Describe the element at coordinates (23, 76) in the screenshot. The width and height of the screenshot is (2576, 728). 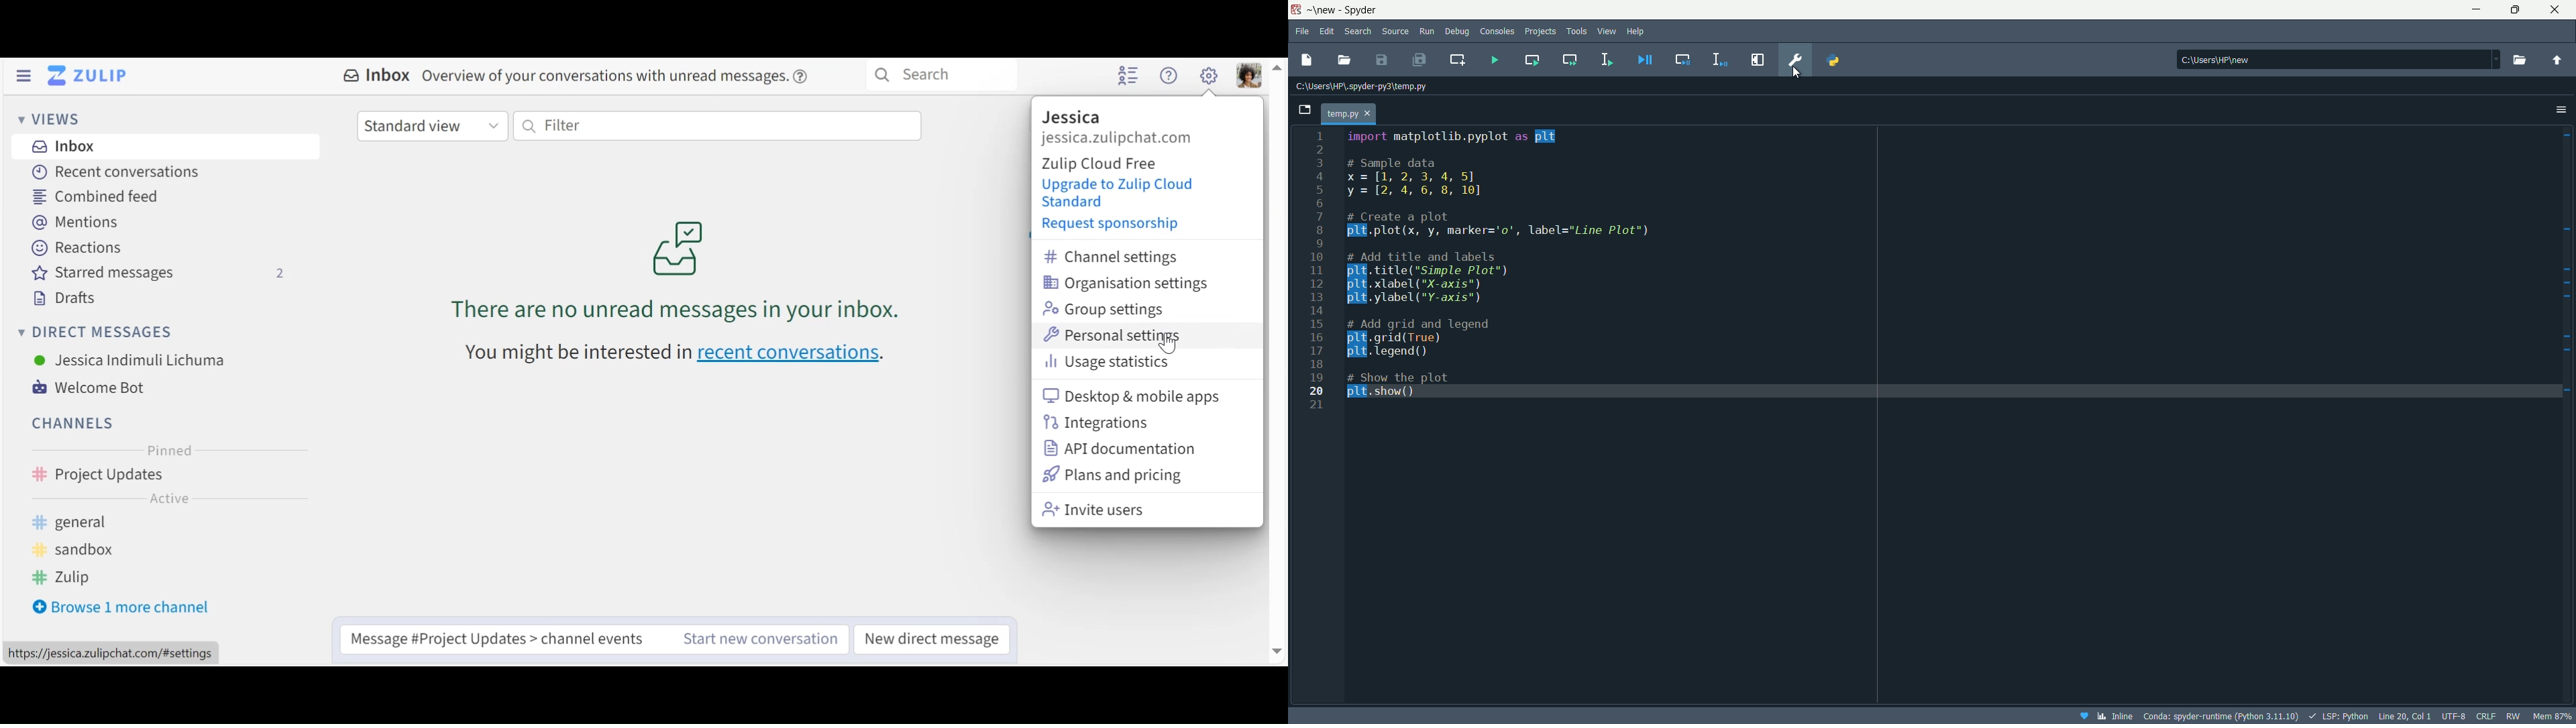
I see `Hide Left Sidebar` at that location.